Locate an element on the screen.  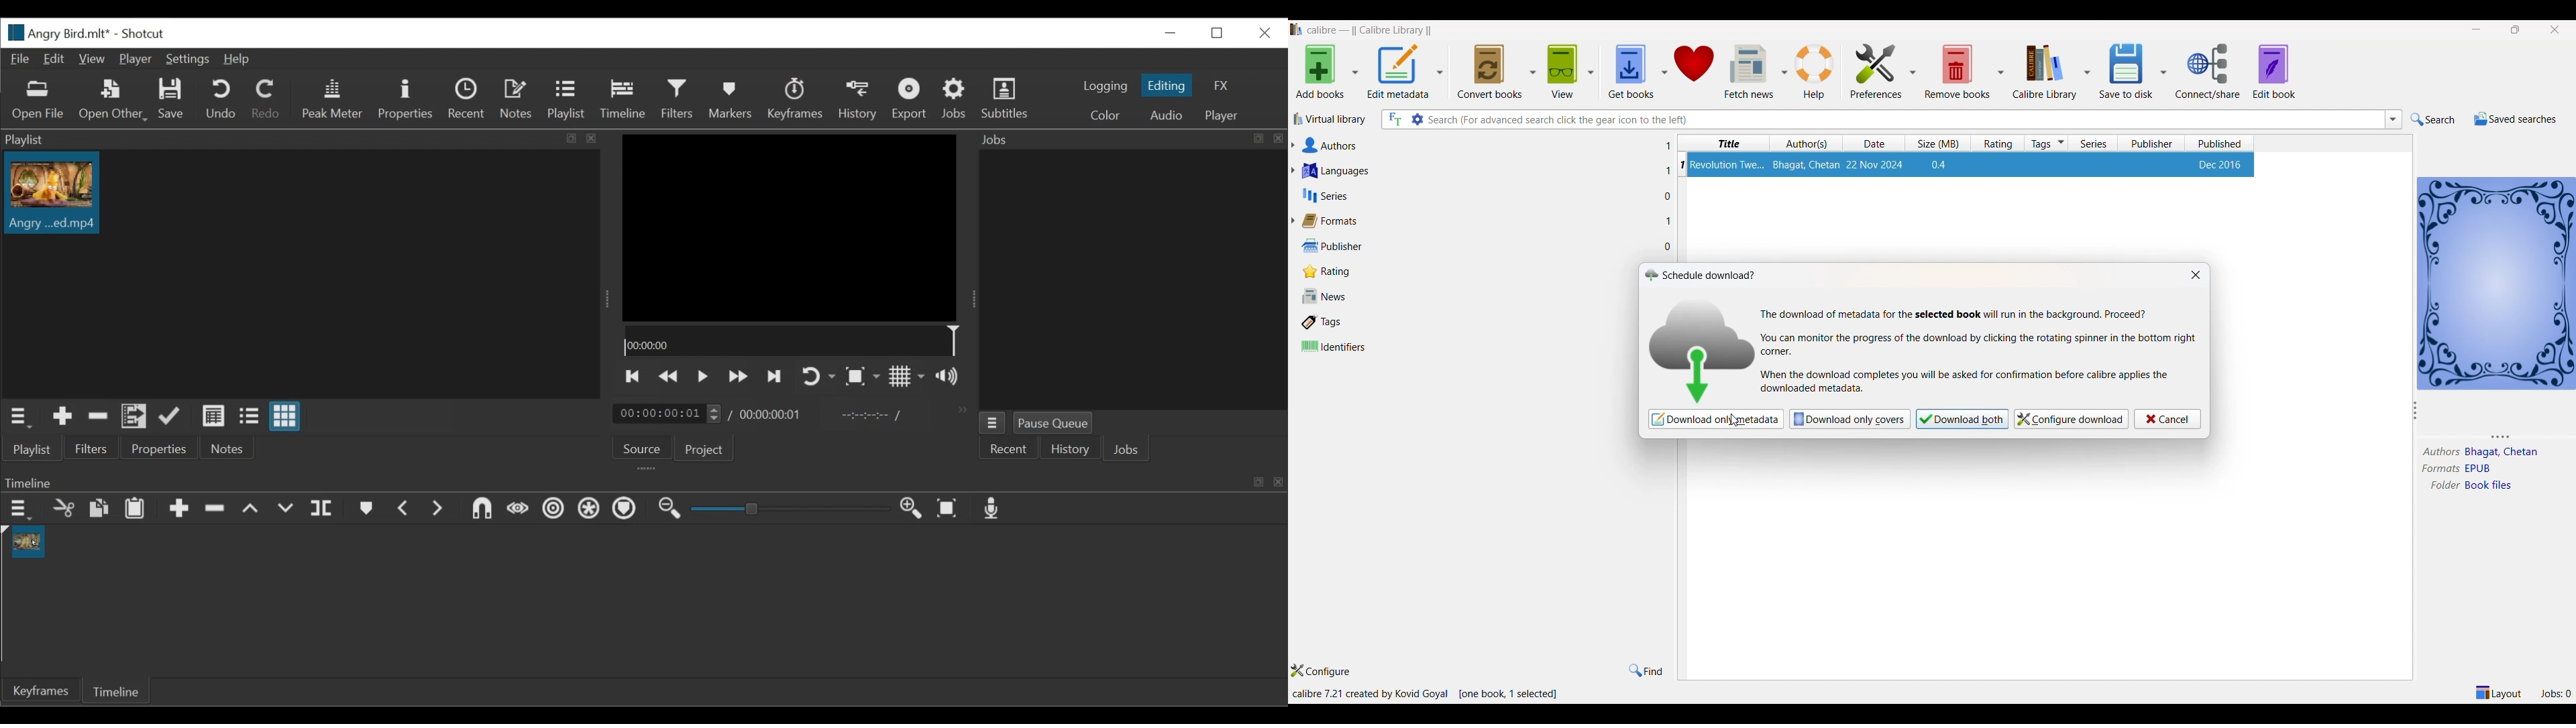
Toggle player looping is located at coordinates (818, 377).